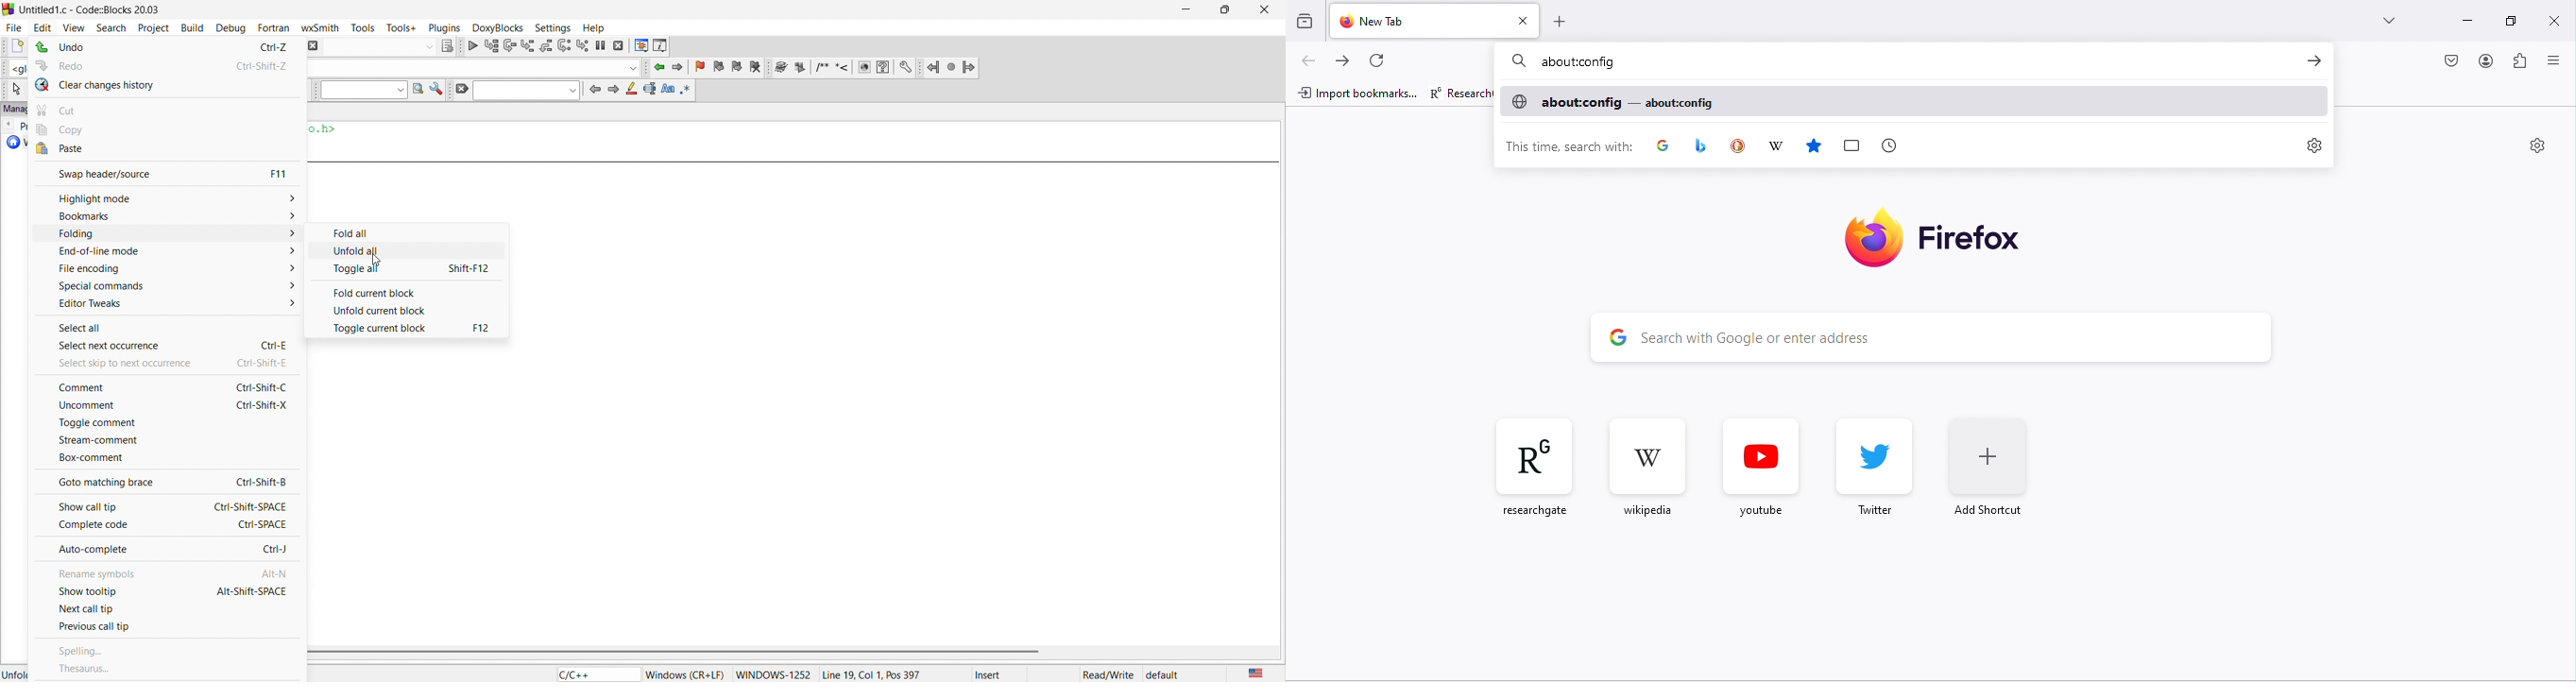 The height and width of the screenshot is (700, 2576). What do you see at coordinates (166, 234) in the screenshot?
I see `folding` at bounding box center [166, 234].